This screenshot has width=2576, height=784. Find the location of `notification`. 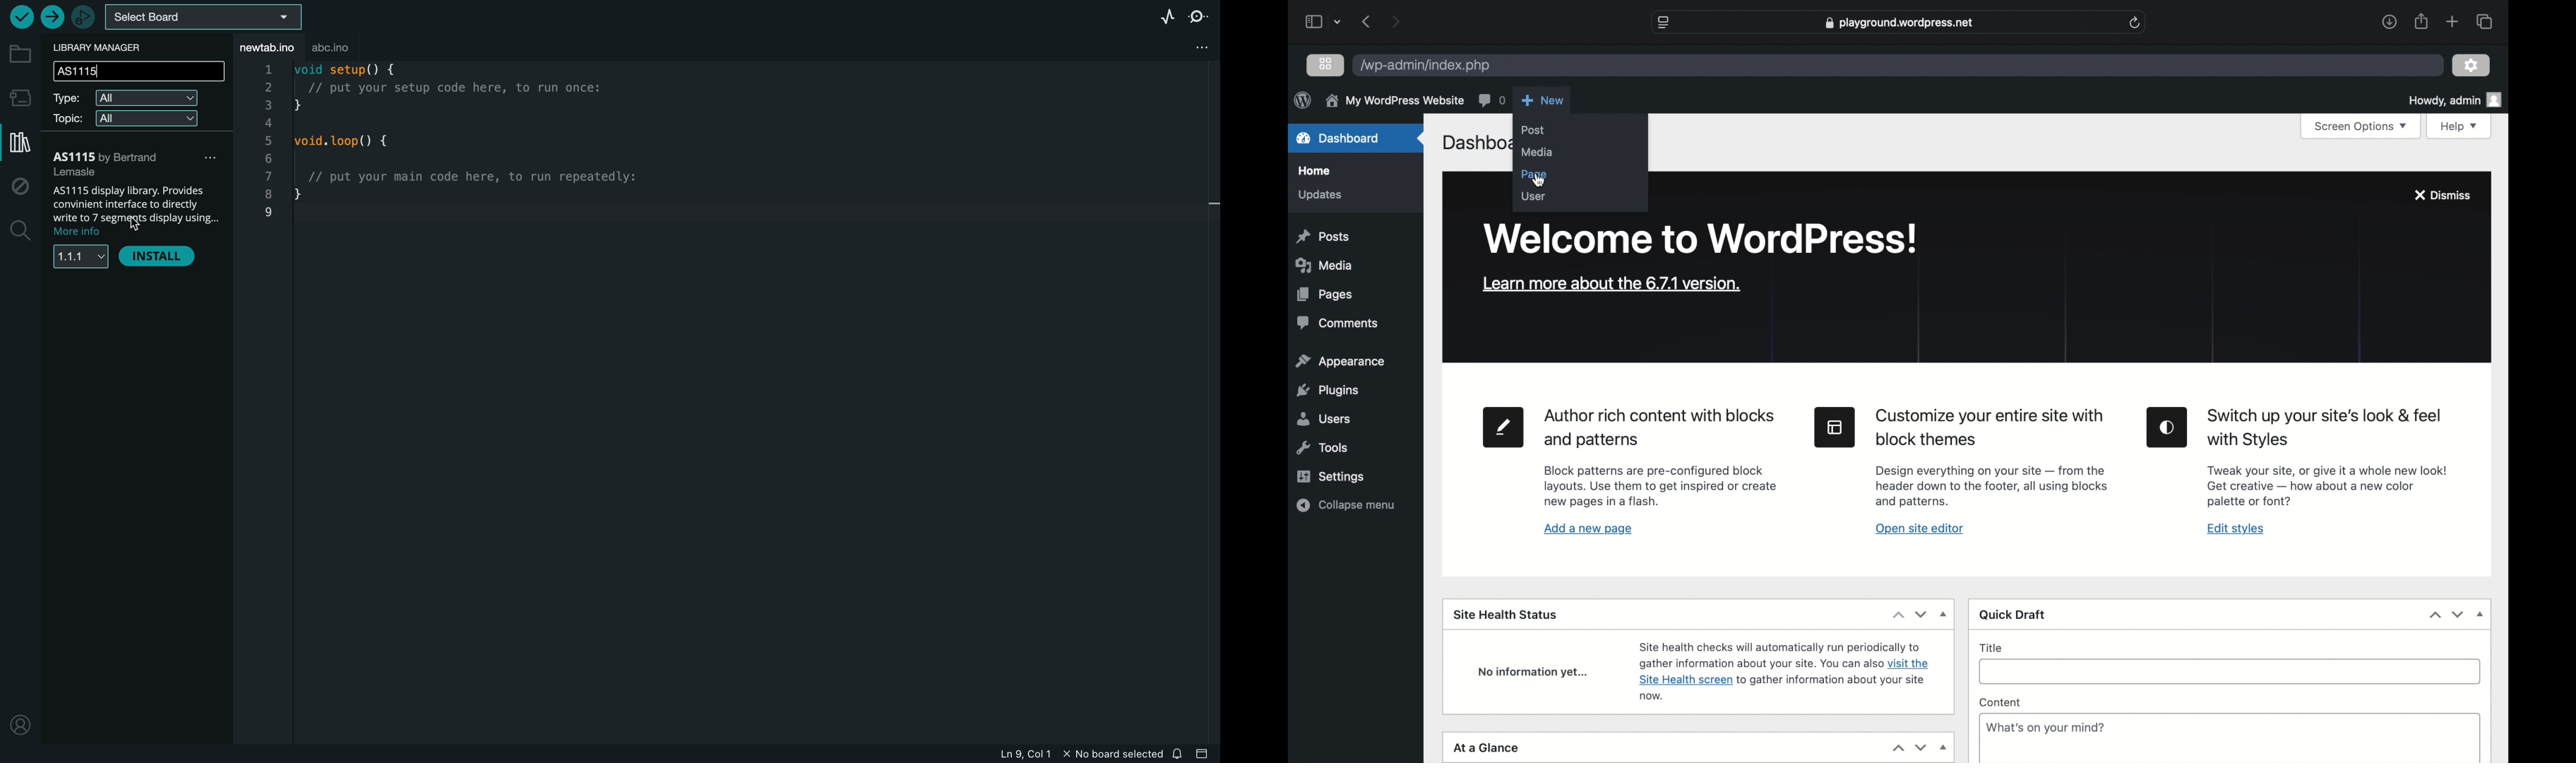

notification is located at coordinates (1177, 755).